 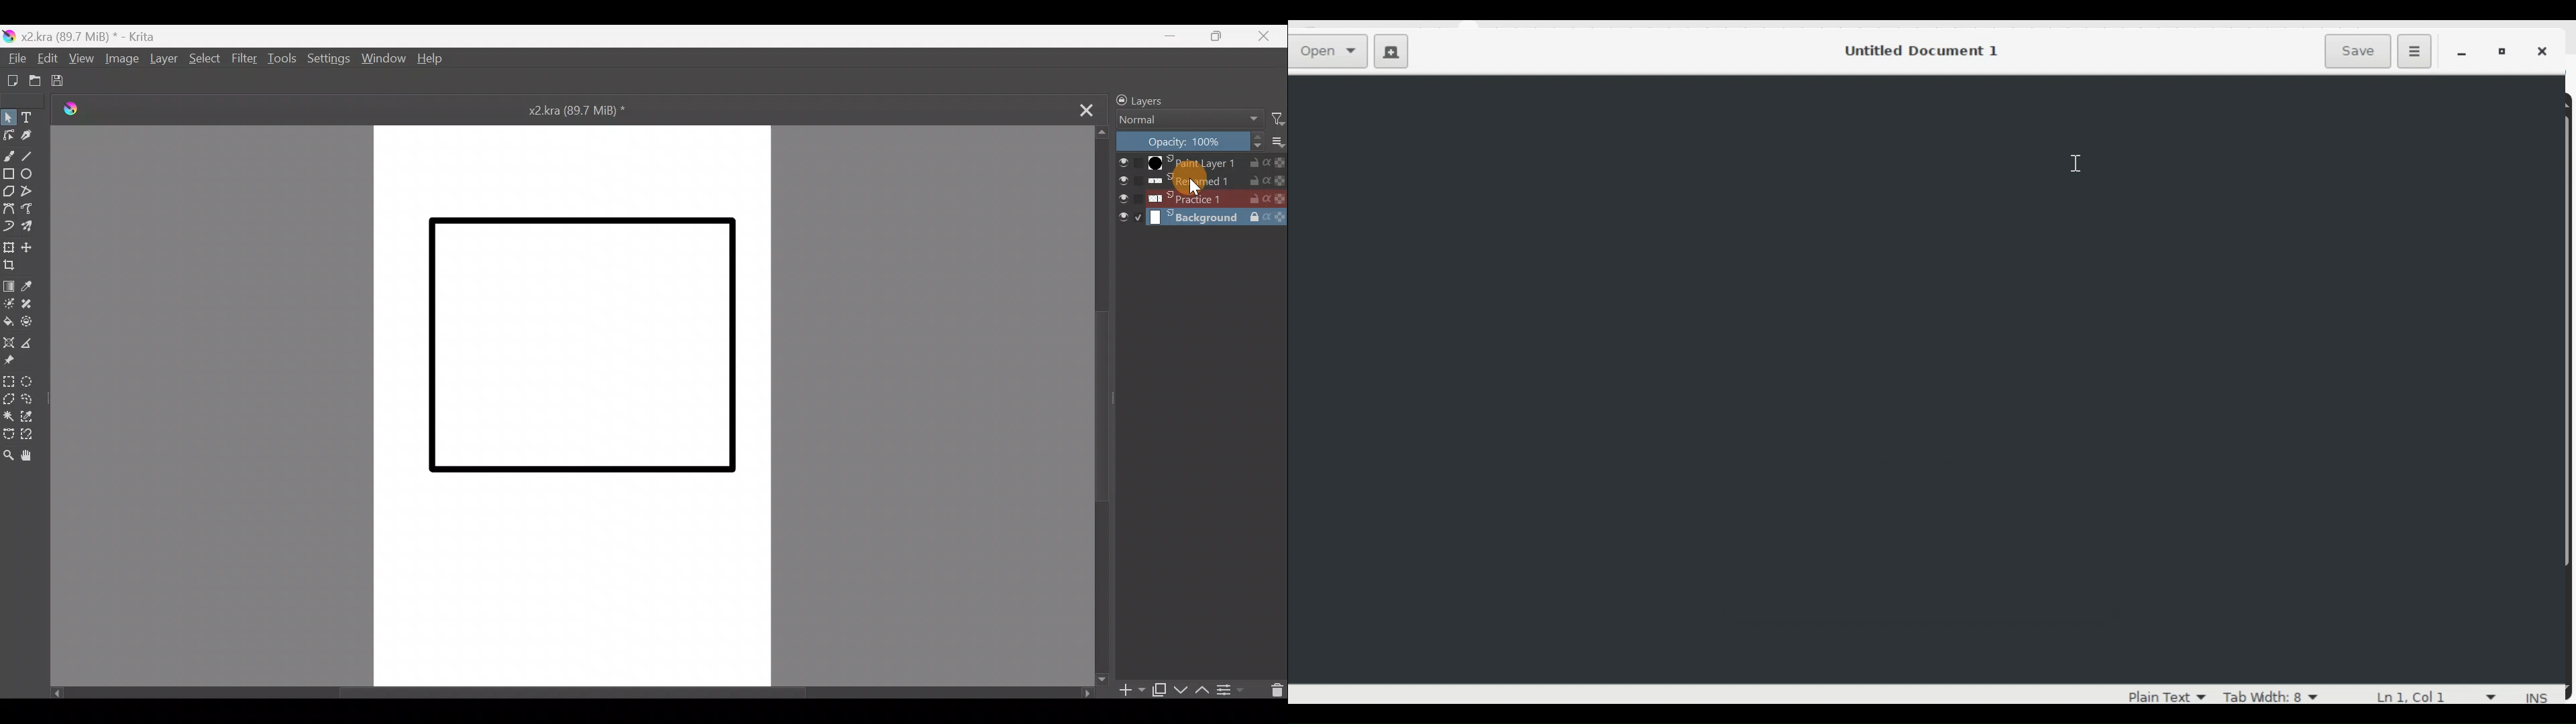 What do you see at coordinates (38, 343) in the screenshot?
I see `Measure distance between two points` at bounding box center [38, 343].